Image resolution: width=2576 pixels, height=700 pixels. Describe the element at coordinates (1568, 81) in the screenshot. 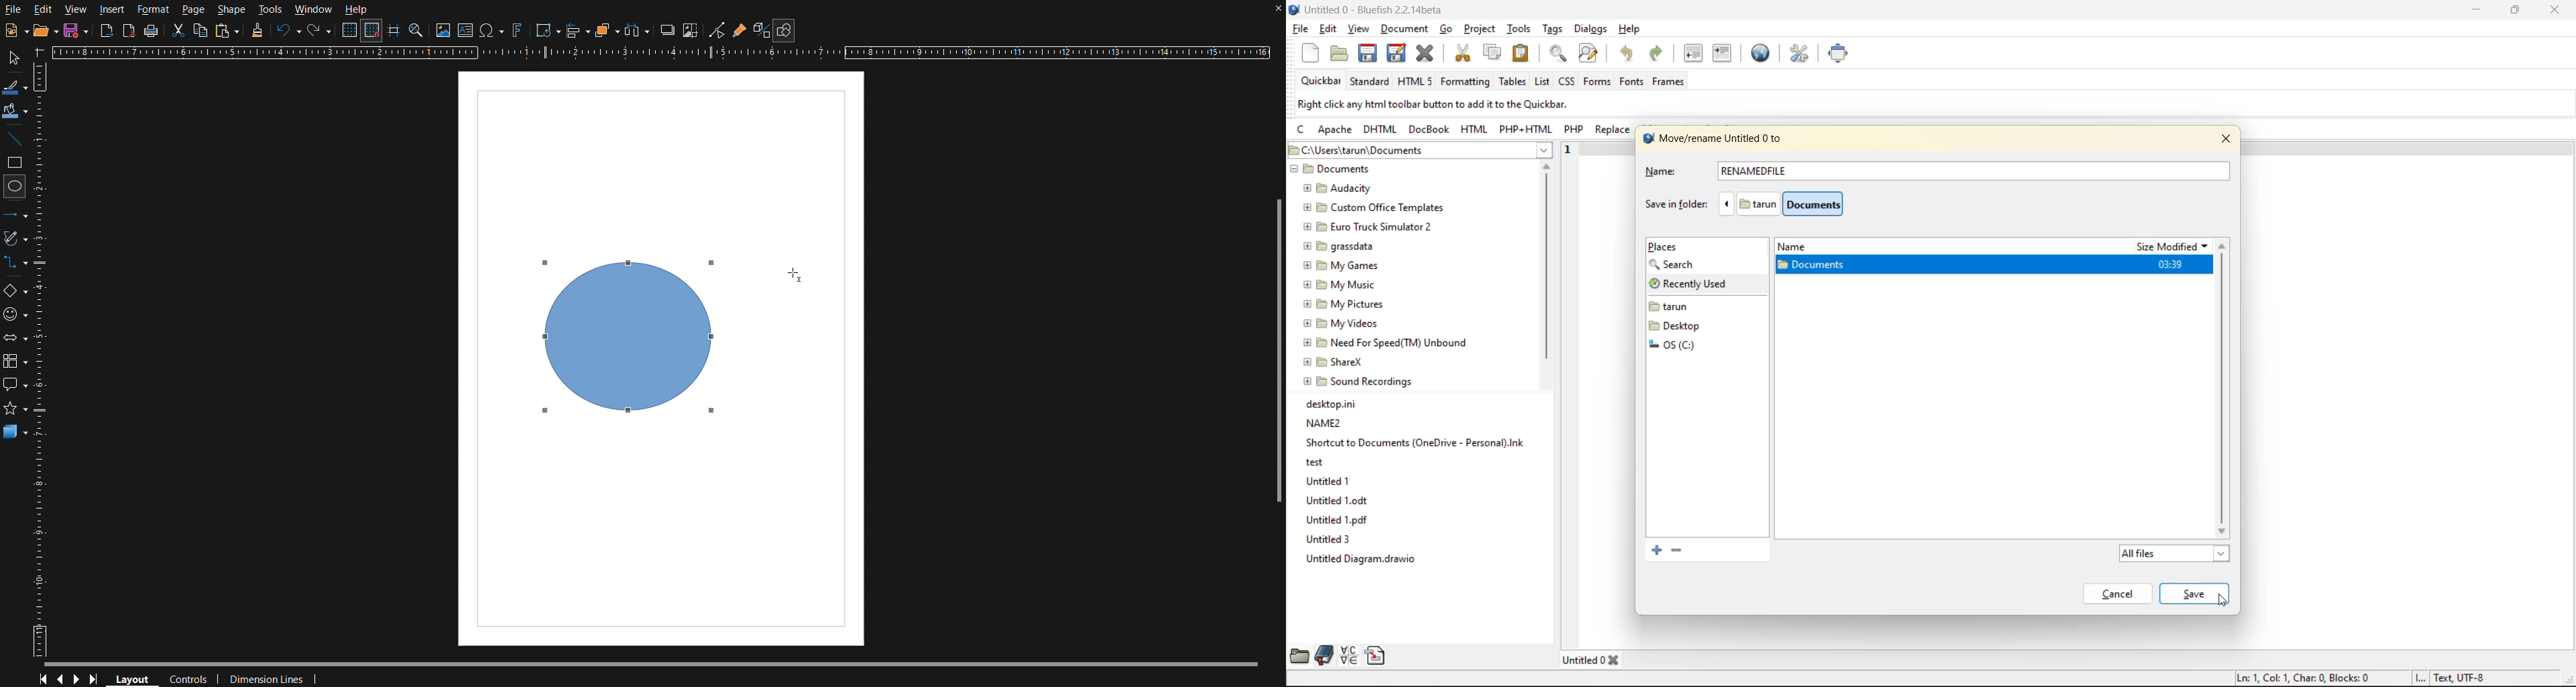

I see `css` at that location.